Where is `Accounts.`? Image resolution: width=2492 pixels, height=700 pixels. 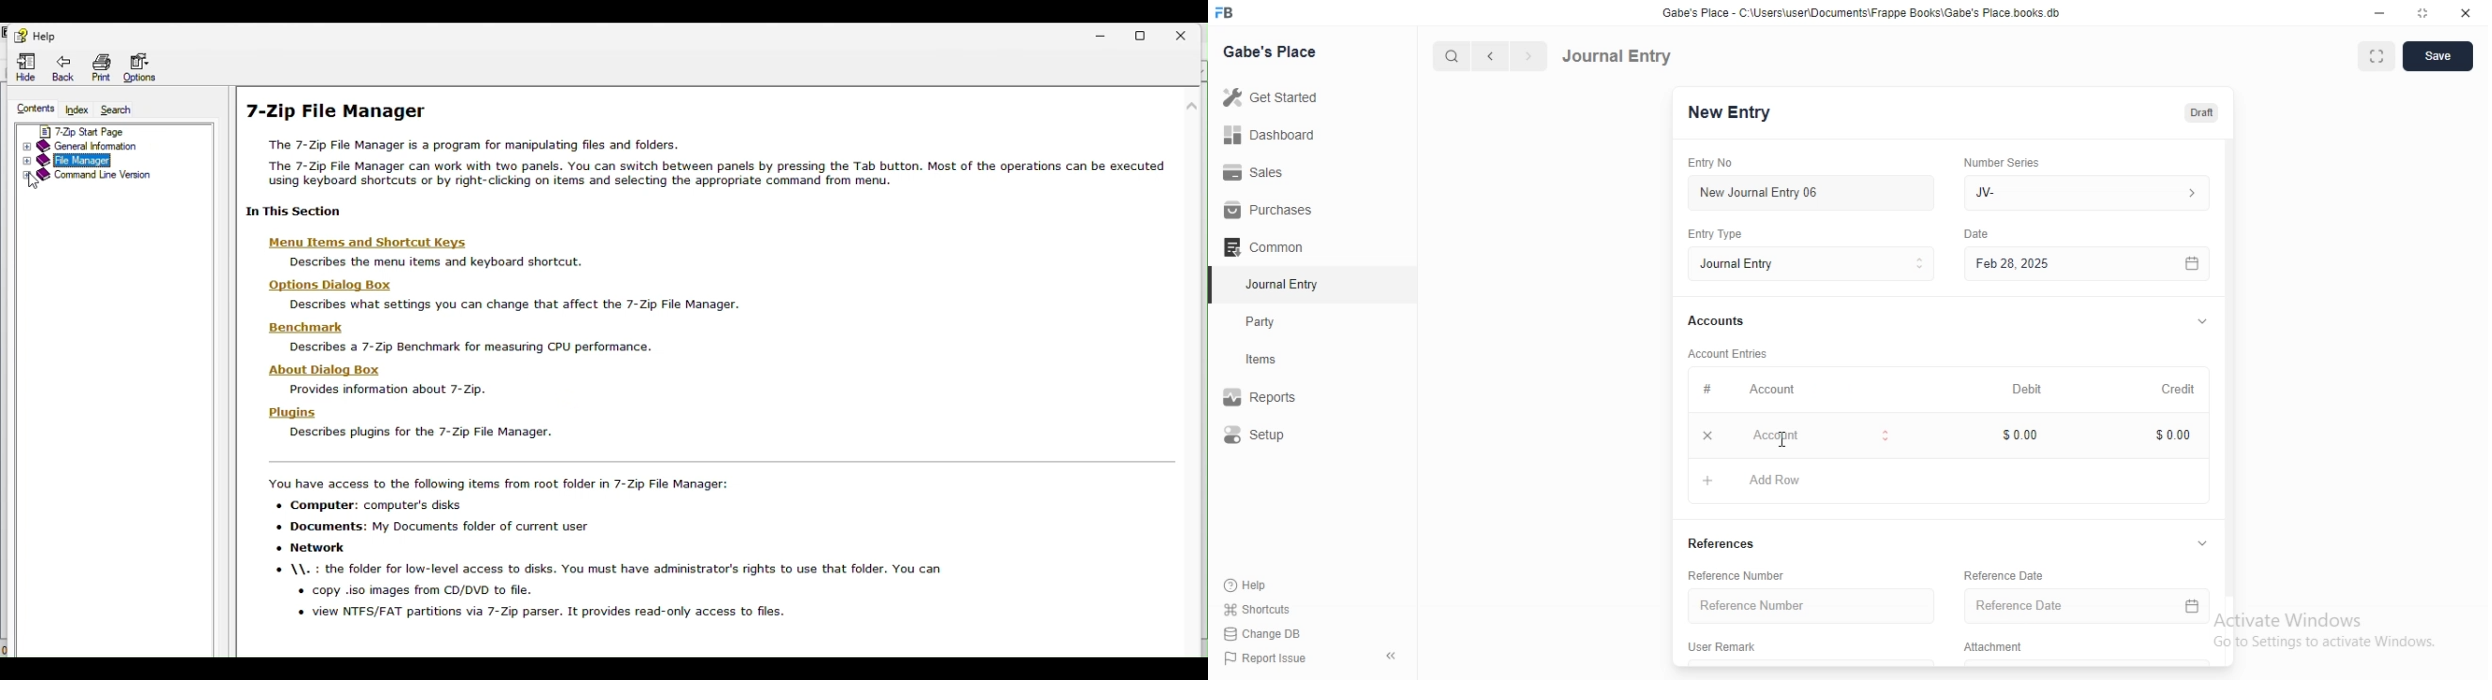 Accounts. is located at coordinates (1726, 322).